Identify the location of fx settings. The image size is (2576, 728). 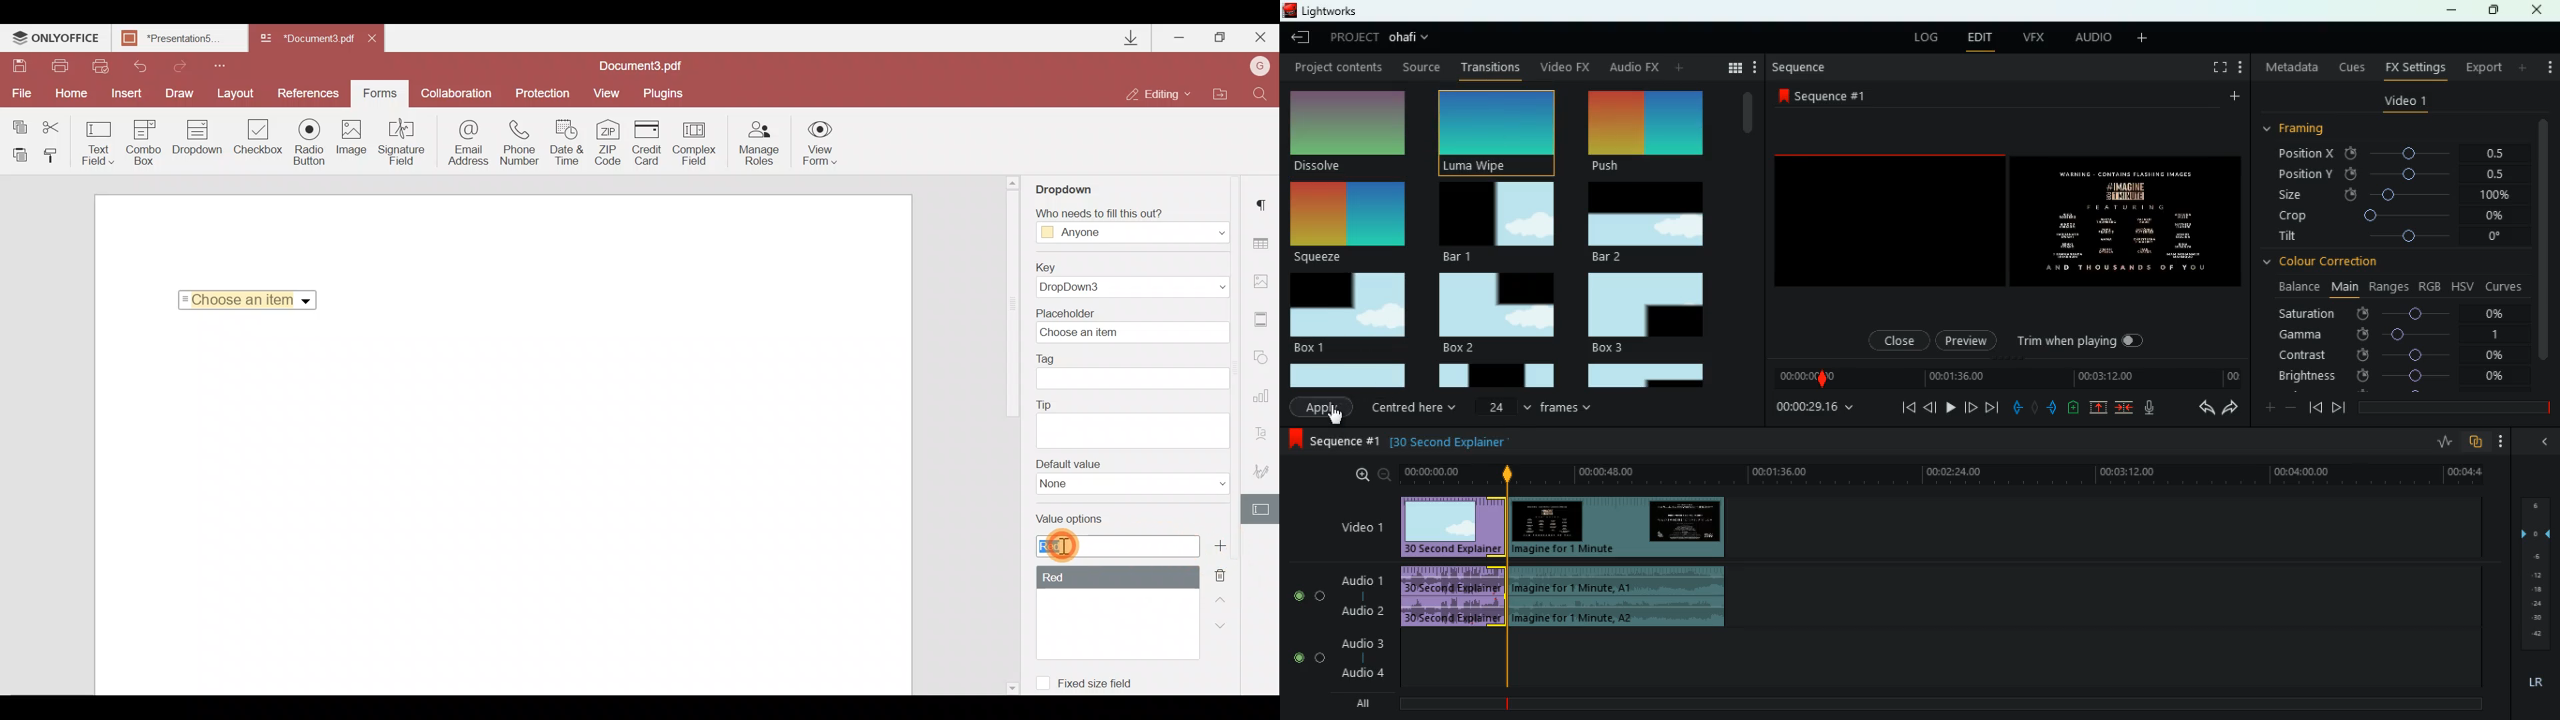
(2414, 66).